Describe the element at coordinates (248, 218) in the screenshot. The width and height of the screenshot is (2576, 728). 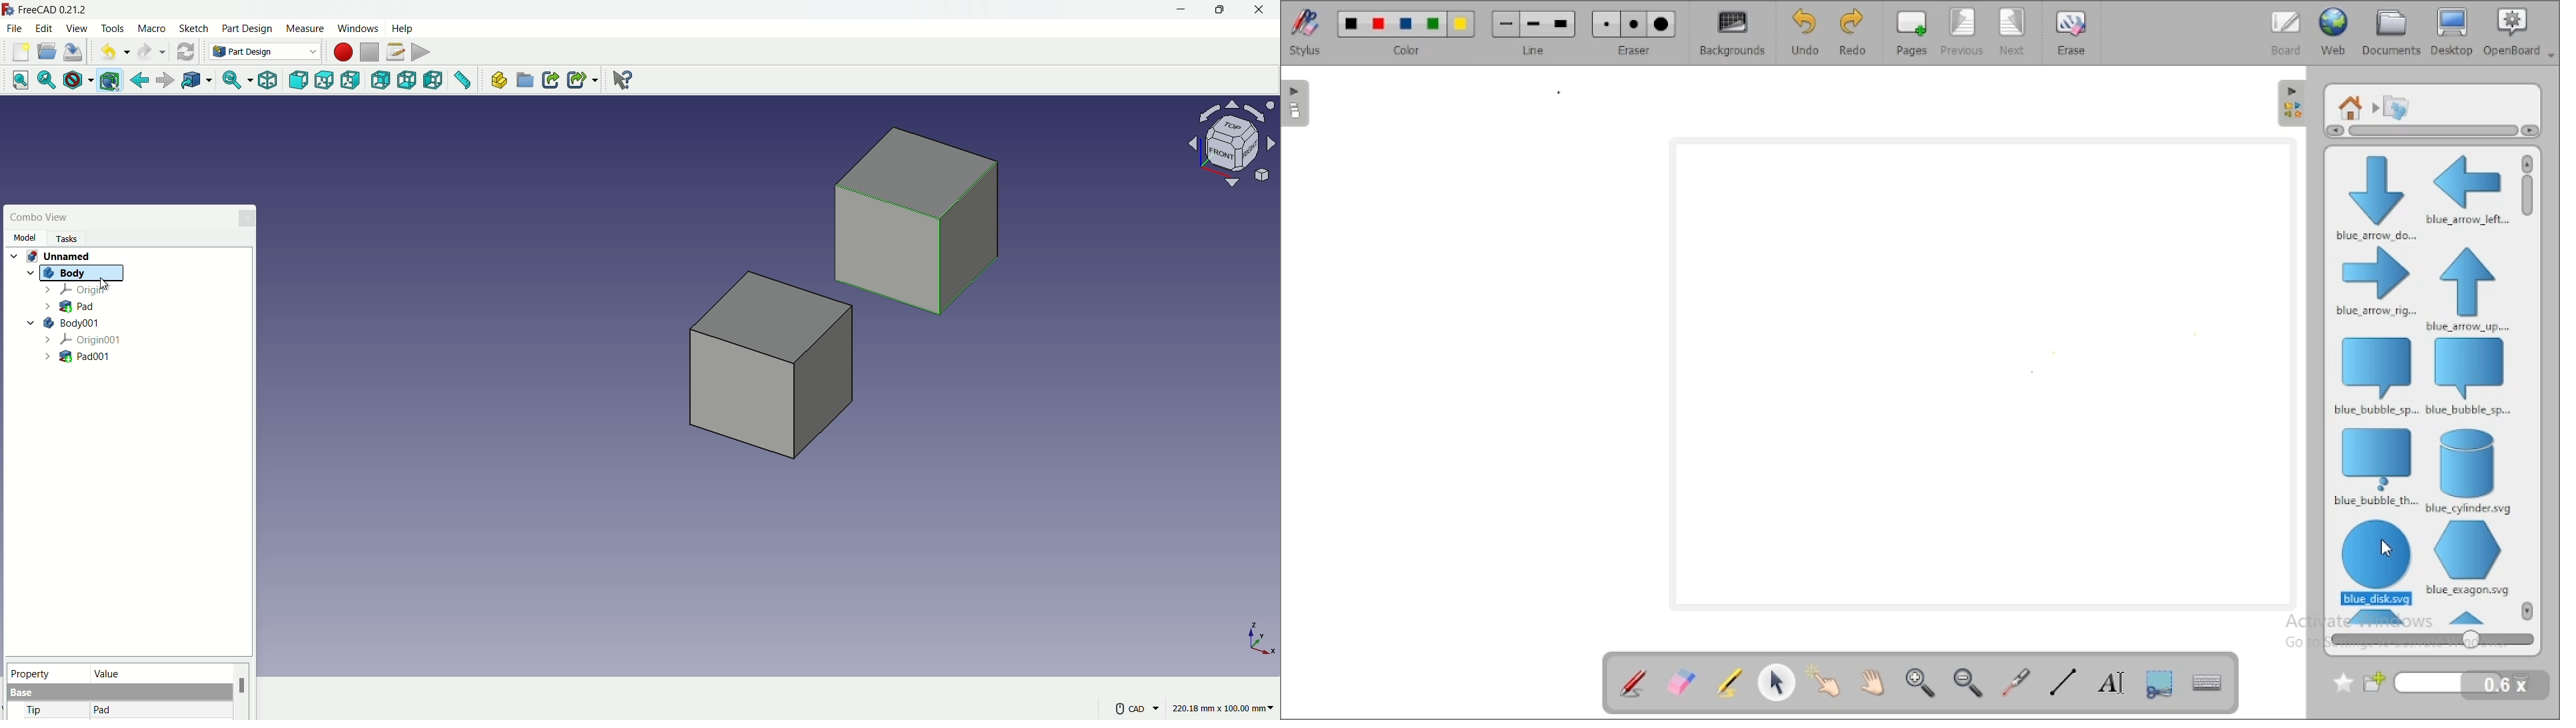
I see `close` at that location.